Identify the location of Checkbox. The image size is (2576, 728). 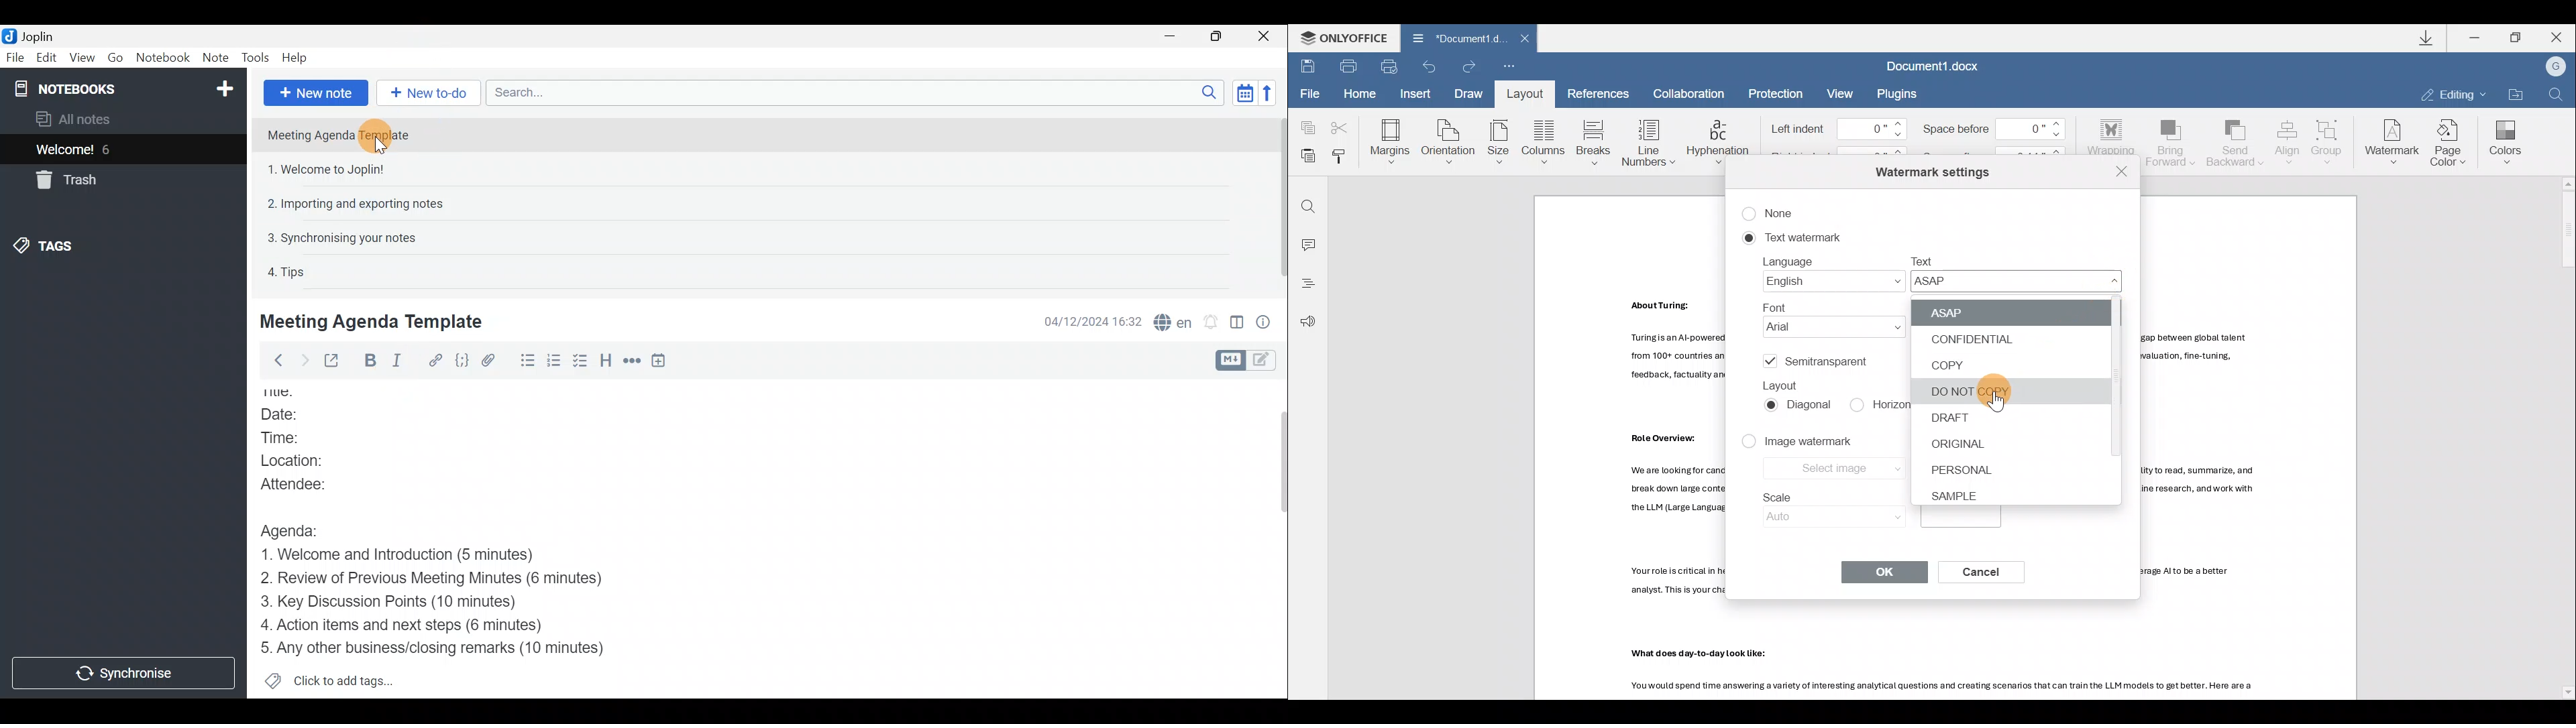
(579, 361).